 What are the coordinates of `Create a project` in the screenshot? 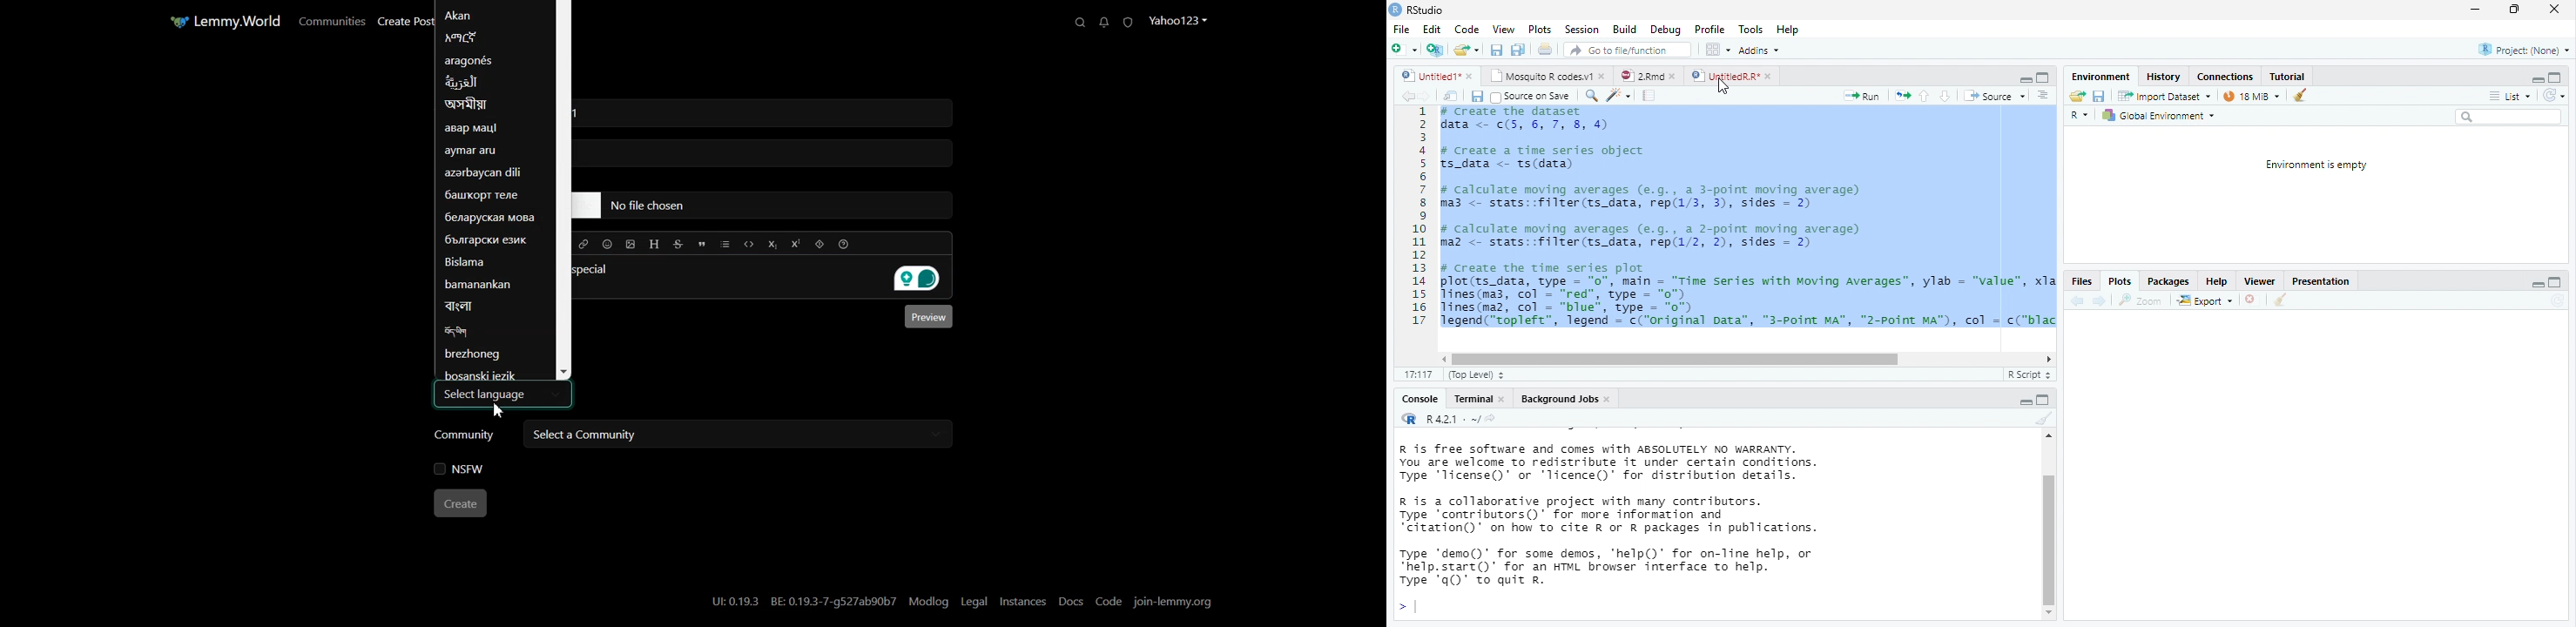 It's located at (1434, 50).